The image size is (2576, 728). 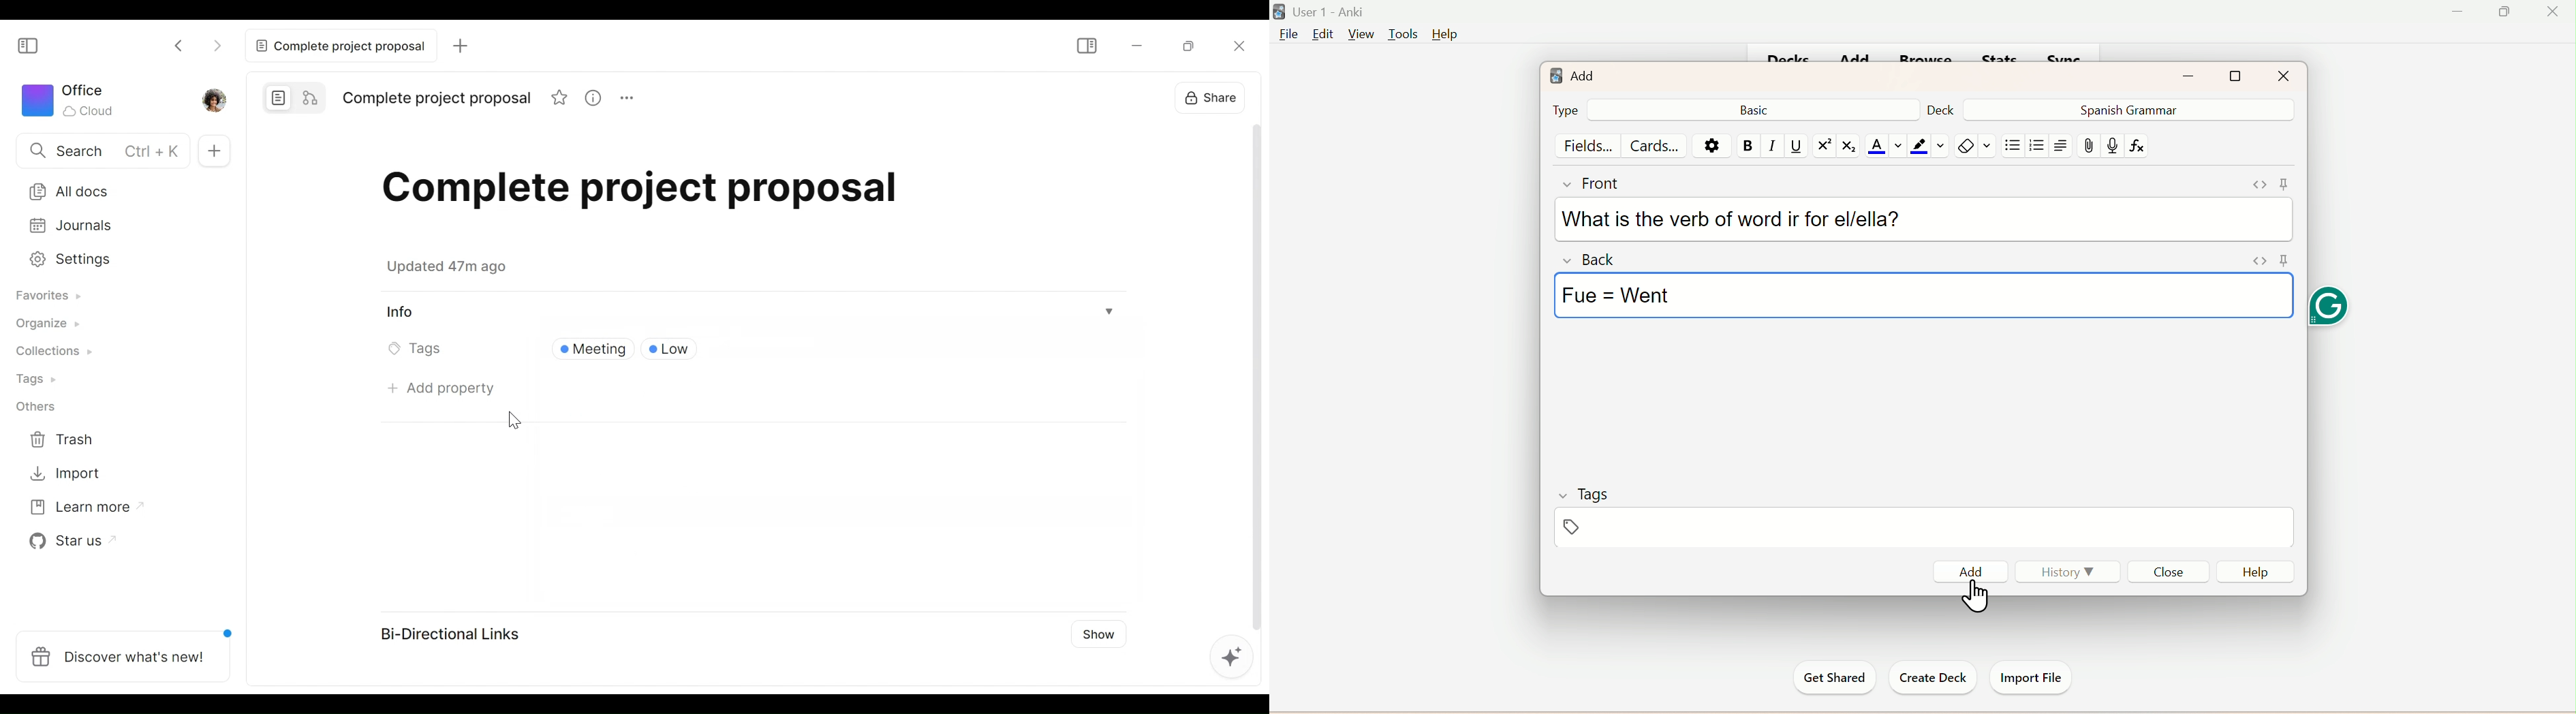 What do you see at coordinates (217, 44) in the screenshot?
I see `Click to go forward` at bounding box center [217, 44].